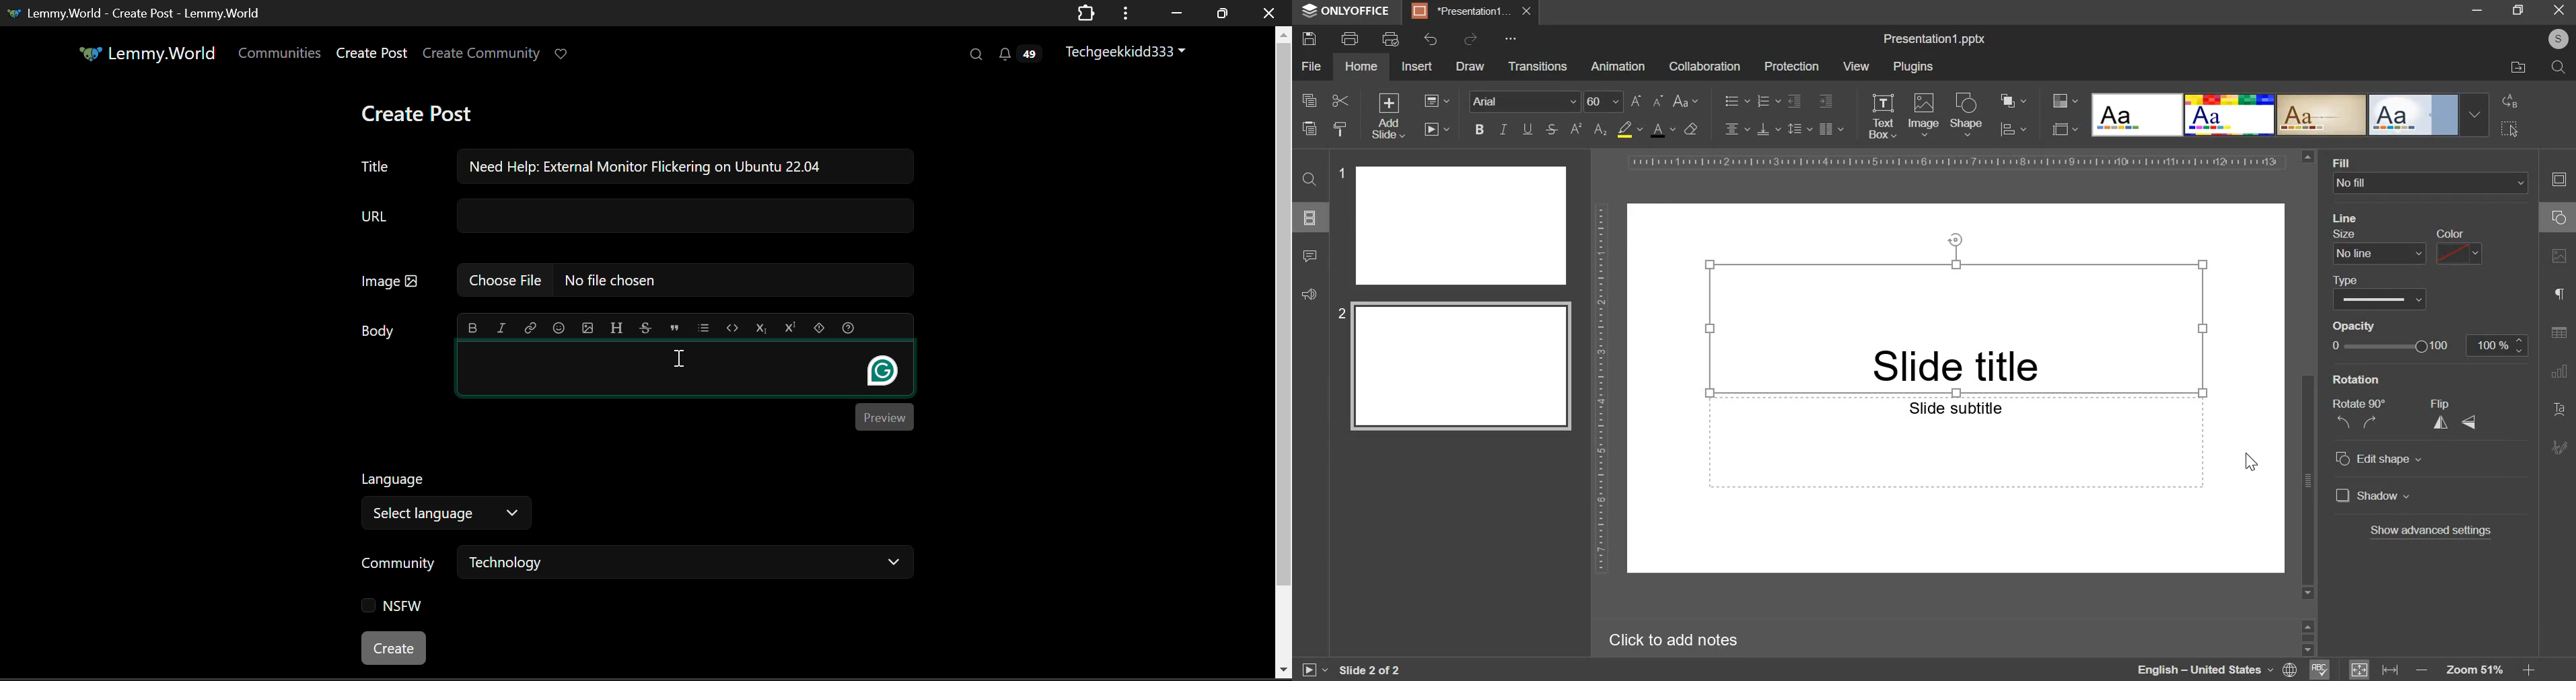 The image size is (2576, 700). What do you see at coordinates (137, 14) in the screenshot?
I see `Lemmy.World - Create Post - Lemmy.World` at bounding box center [137, 14].